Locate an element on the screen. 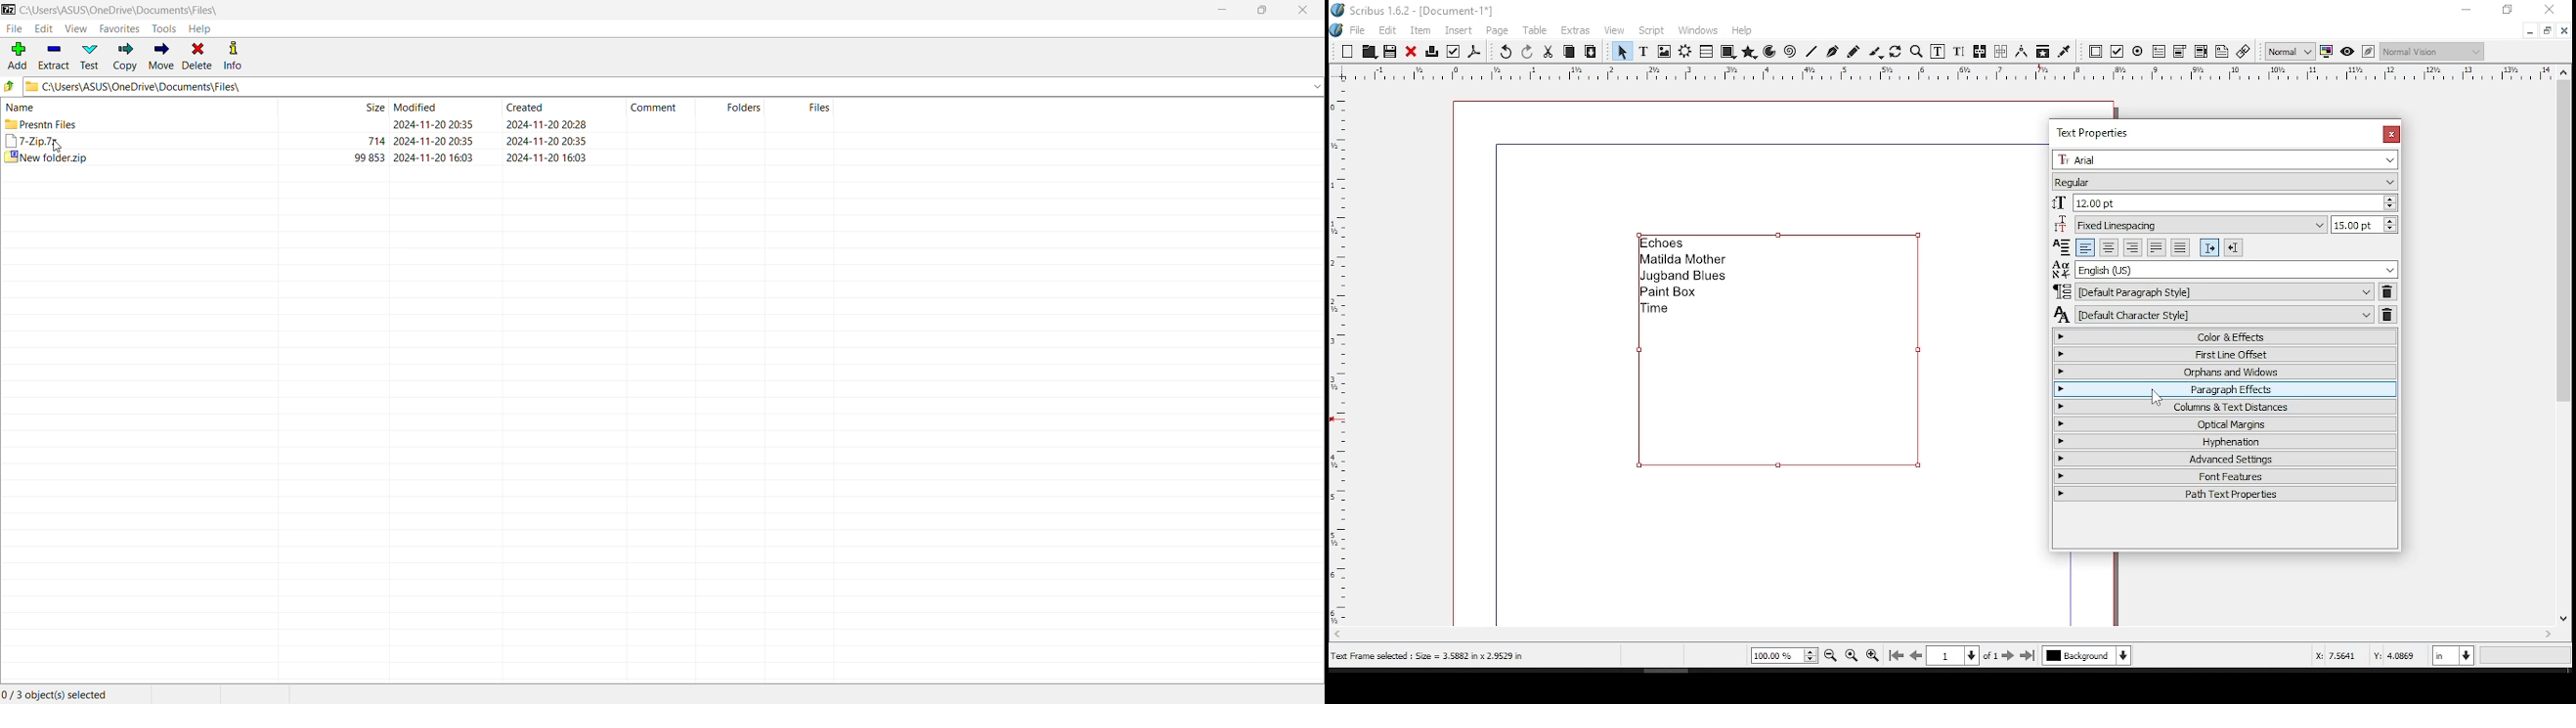 The width and height of the screenshot is (2576, 728). path text properties is located at coordinates (2224, 494).